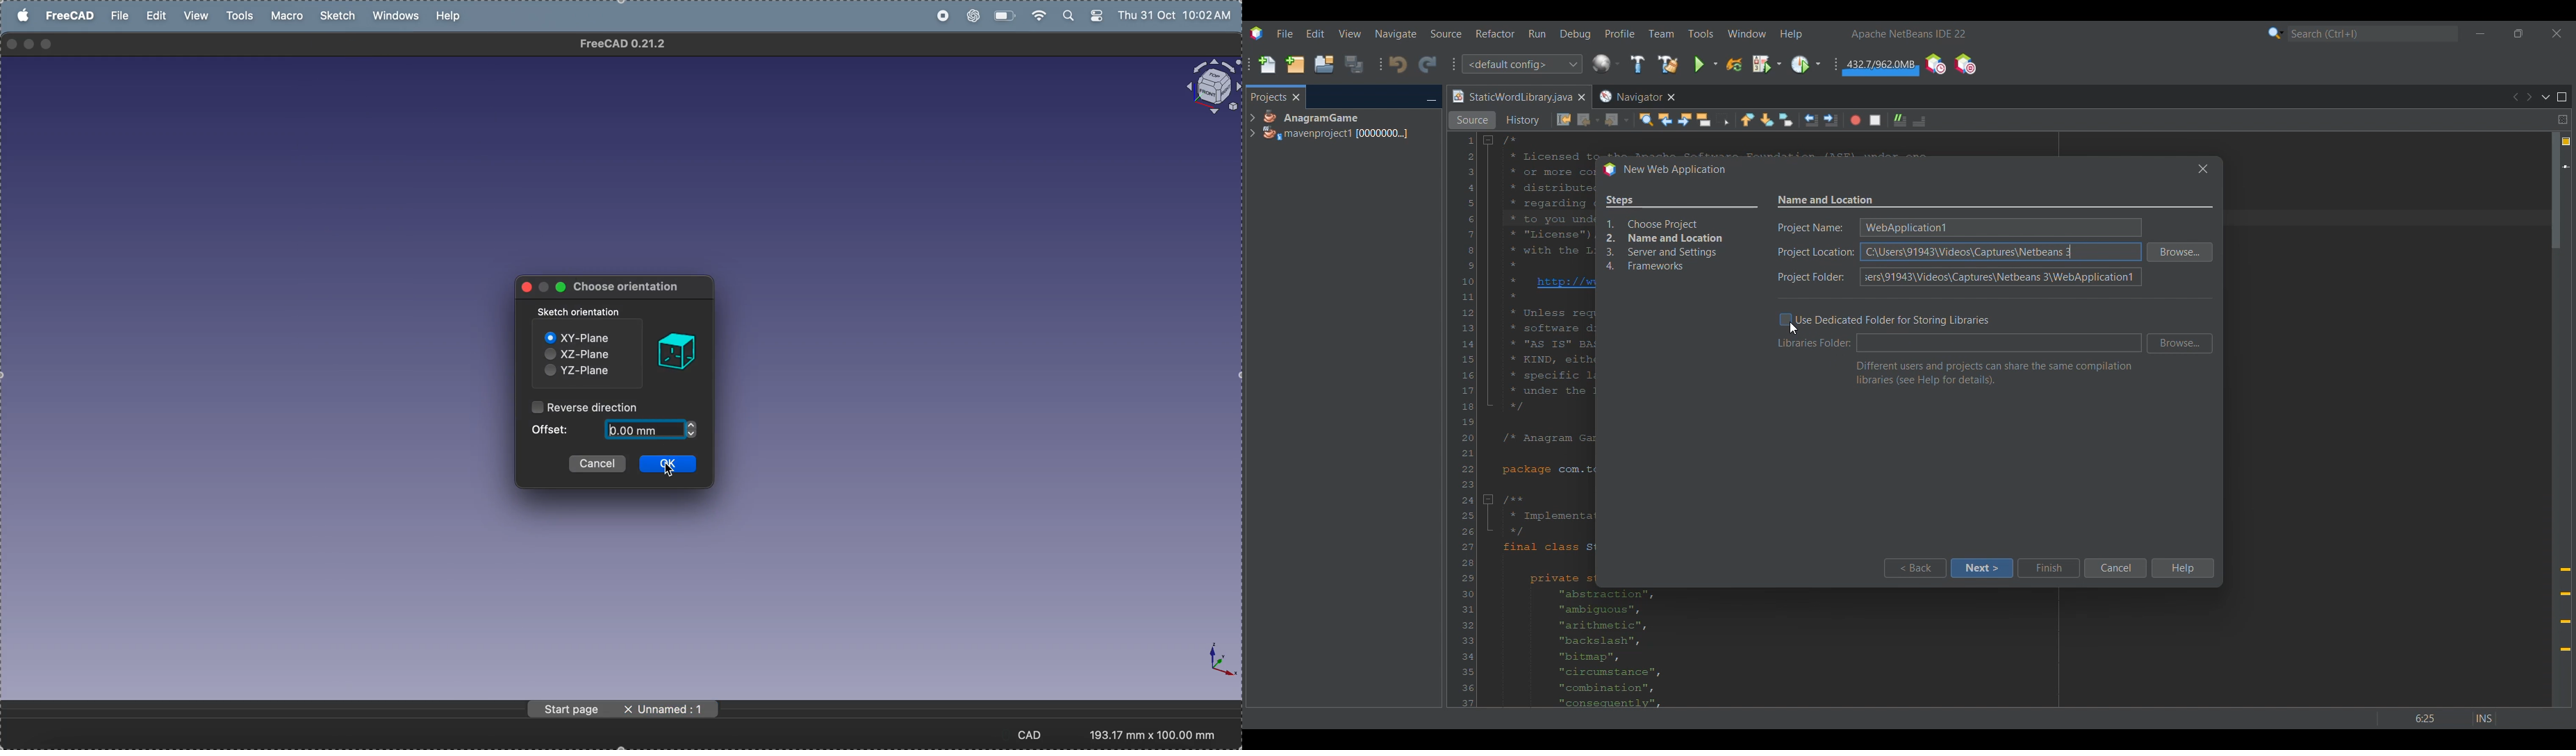 The image size is (2576, 756). Describe the element at coordinates (537, 406) in the screenshot. I see `Checkbox` at that location.